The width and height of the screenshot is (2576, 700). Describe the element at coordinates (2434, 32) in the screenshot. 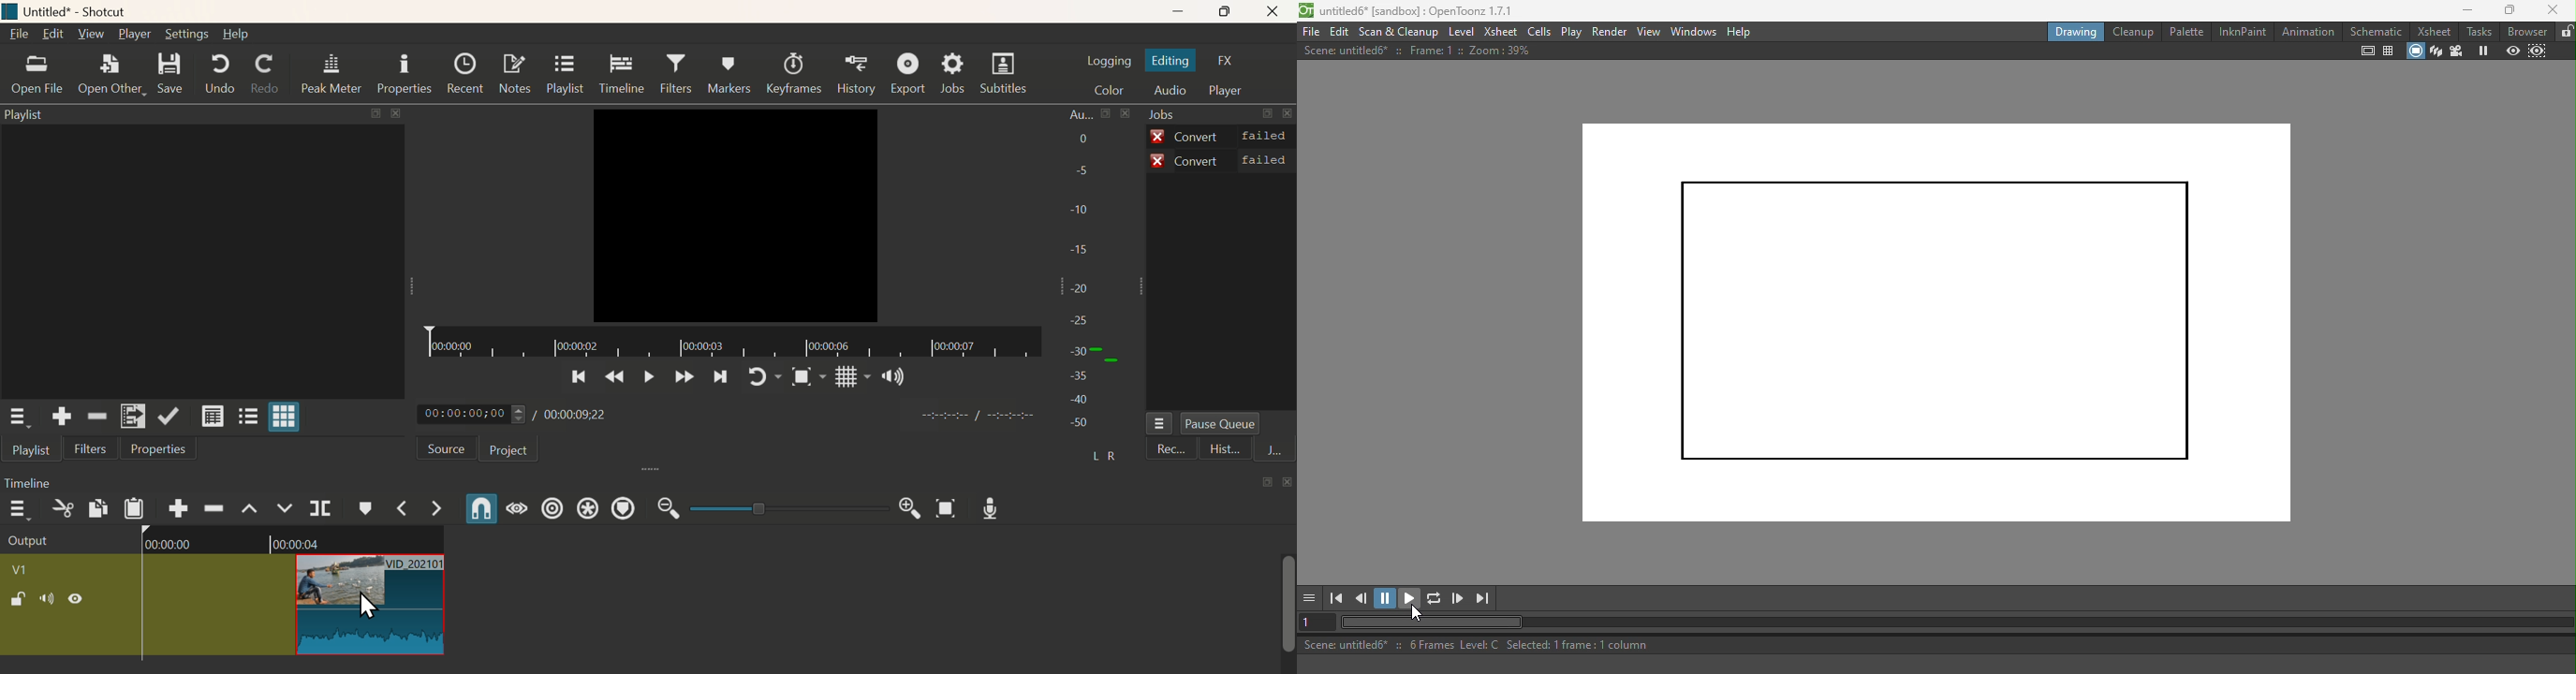

I see `Xsheet` at that location.